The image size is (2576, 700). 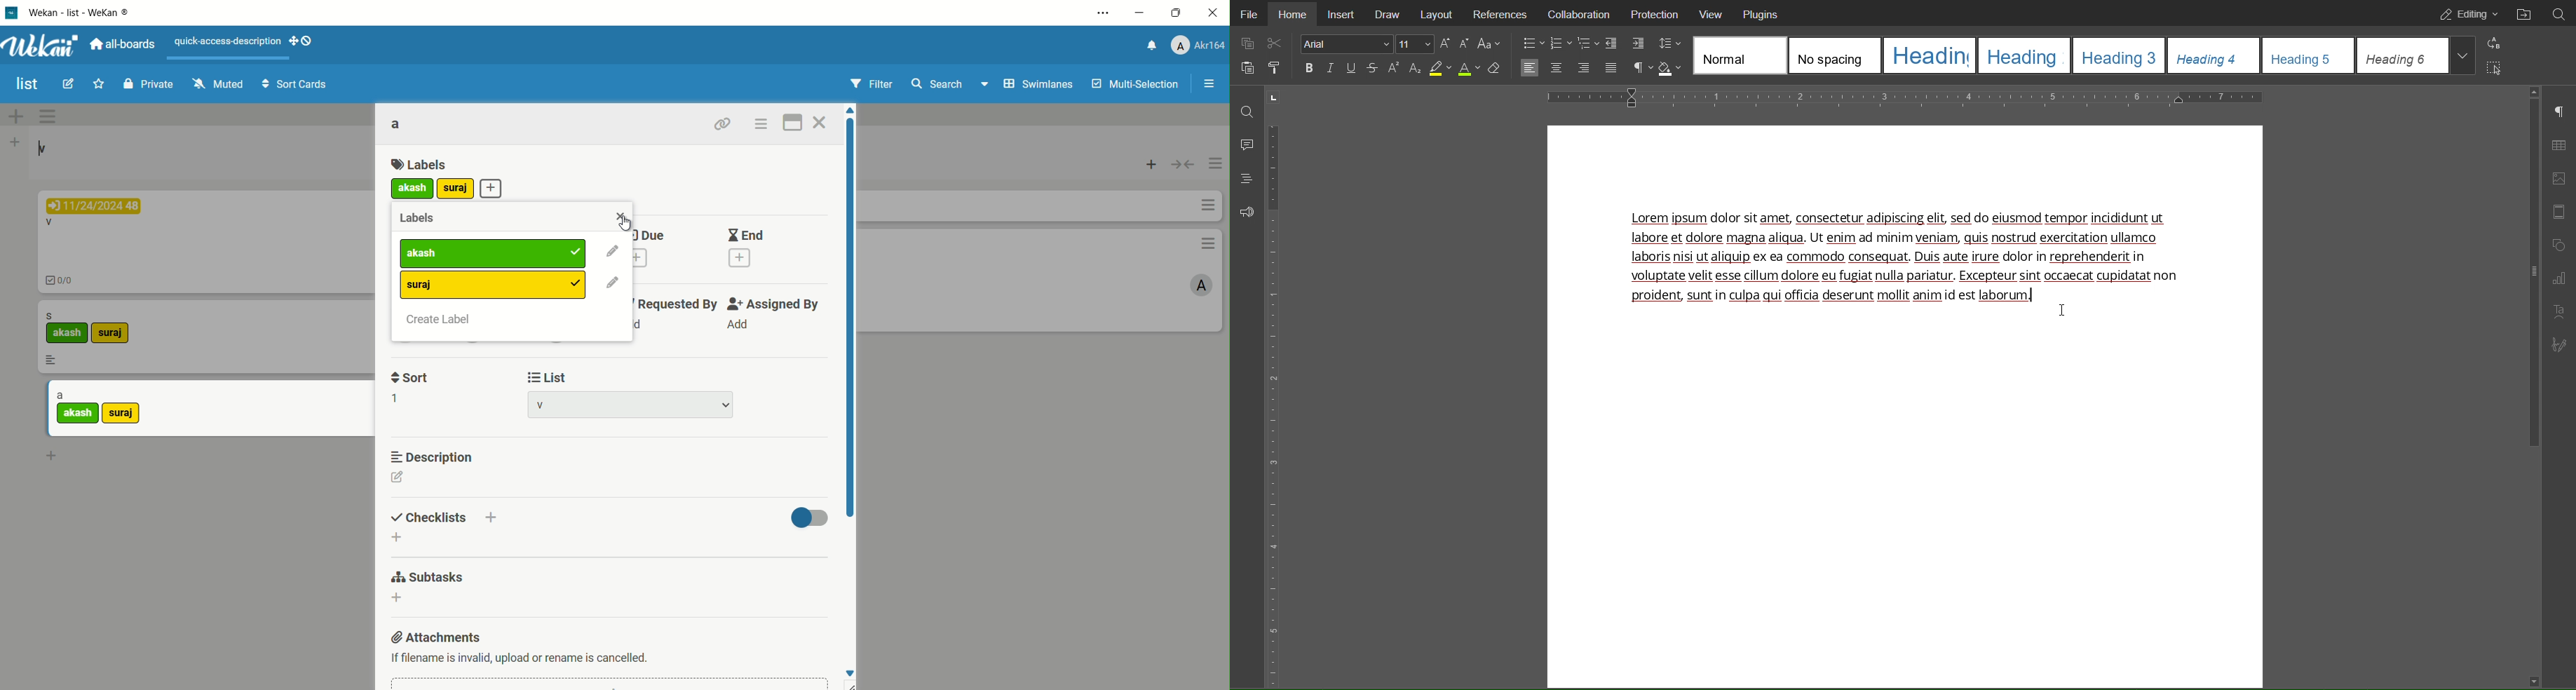 I want to click on Indents, so click(x=1625, y=43).